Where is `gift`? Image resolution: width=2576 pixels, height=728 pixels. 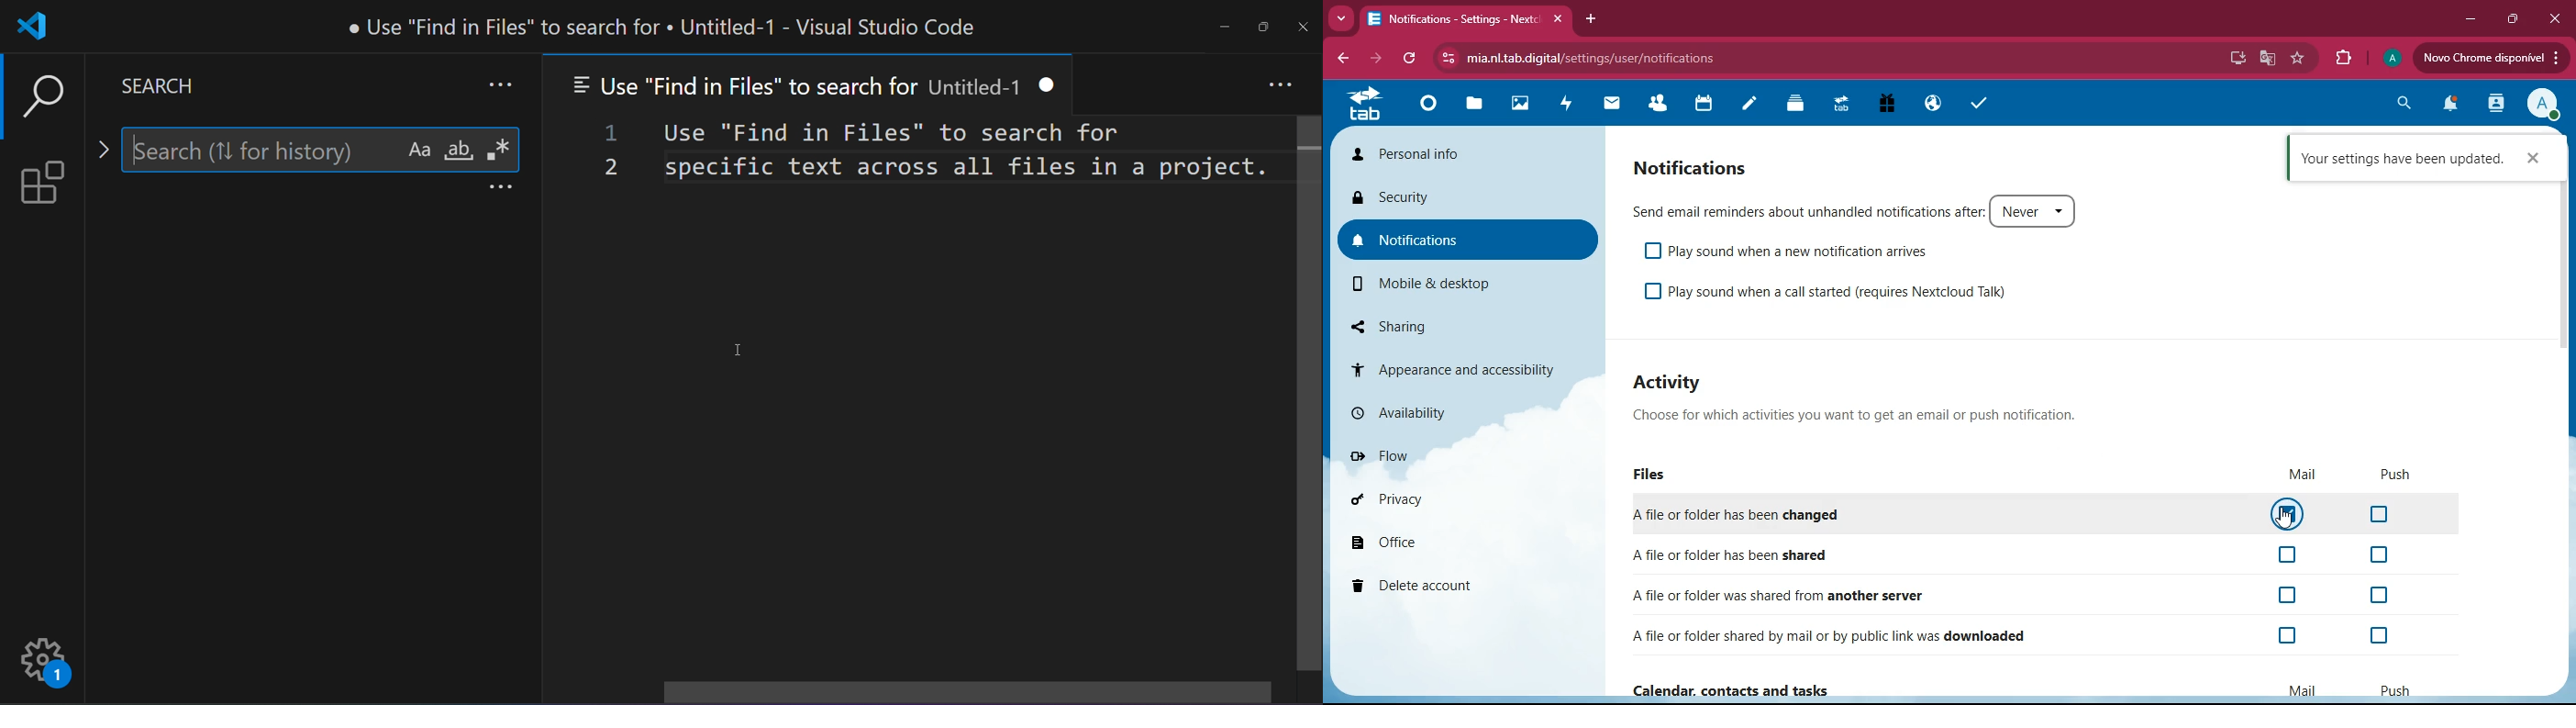 gift is located at coordinates (1891, 105).